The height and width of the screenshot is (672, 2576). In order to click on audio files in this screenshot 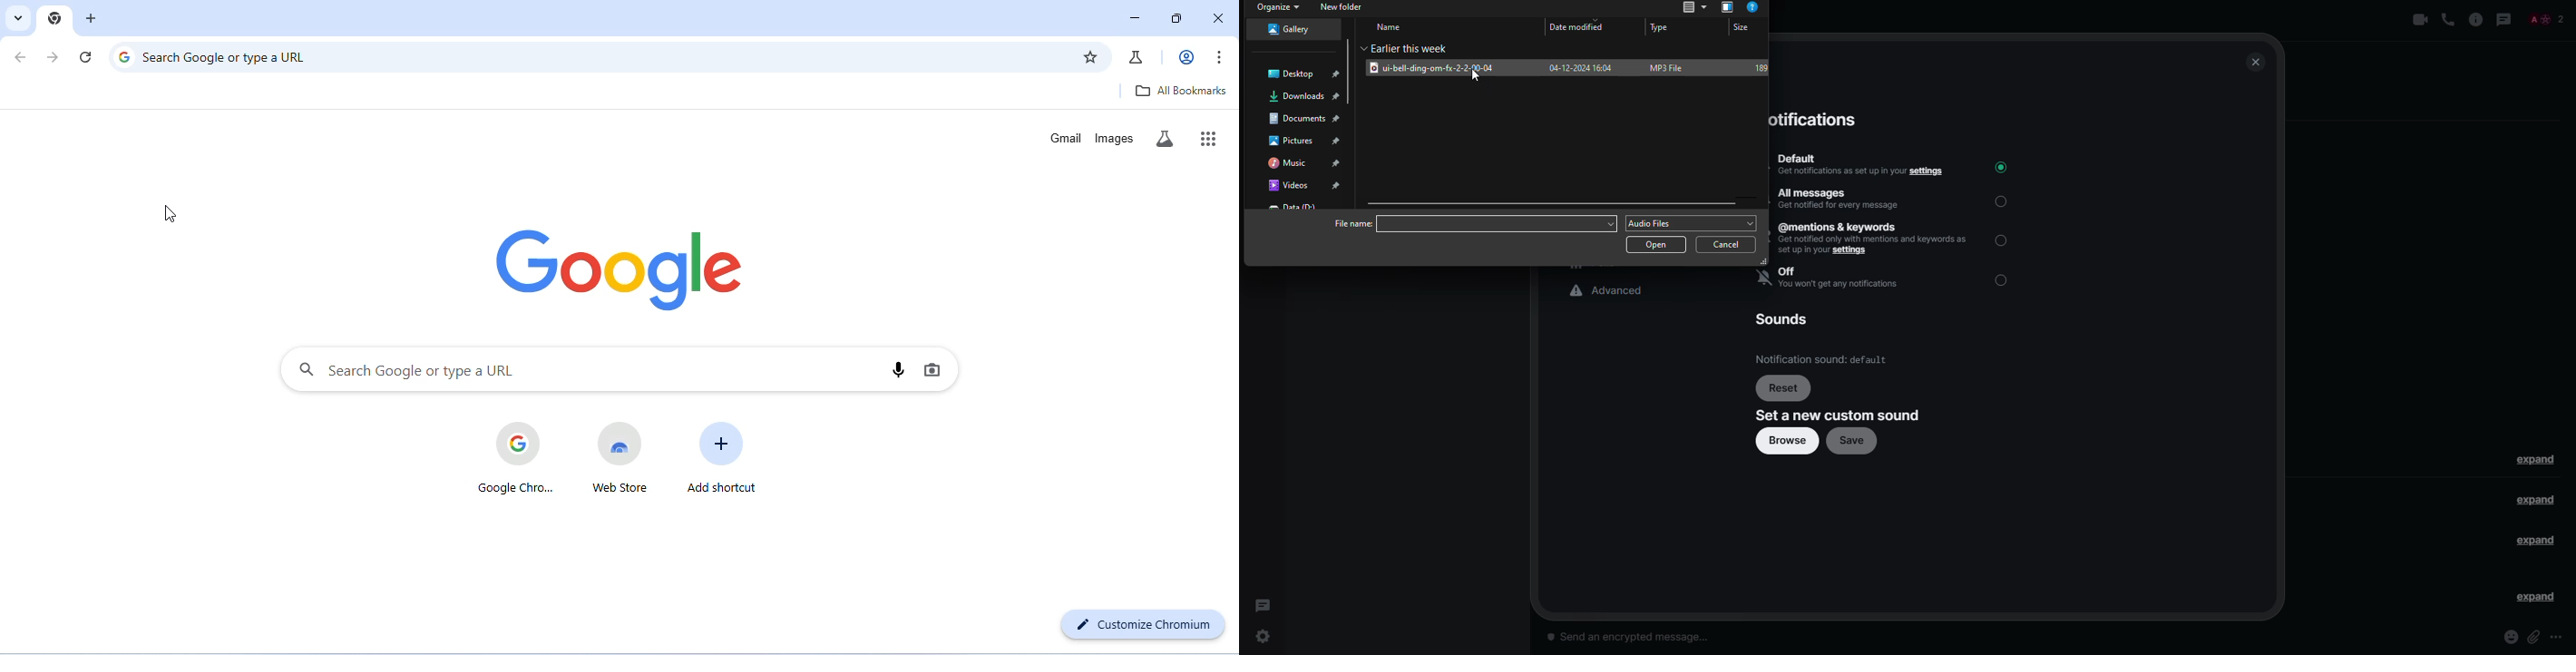, I will do `click(1693, 224)`.